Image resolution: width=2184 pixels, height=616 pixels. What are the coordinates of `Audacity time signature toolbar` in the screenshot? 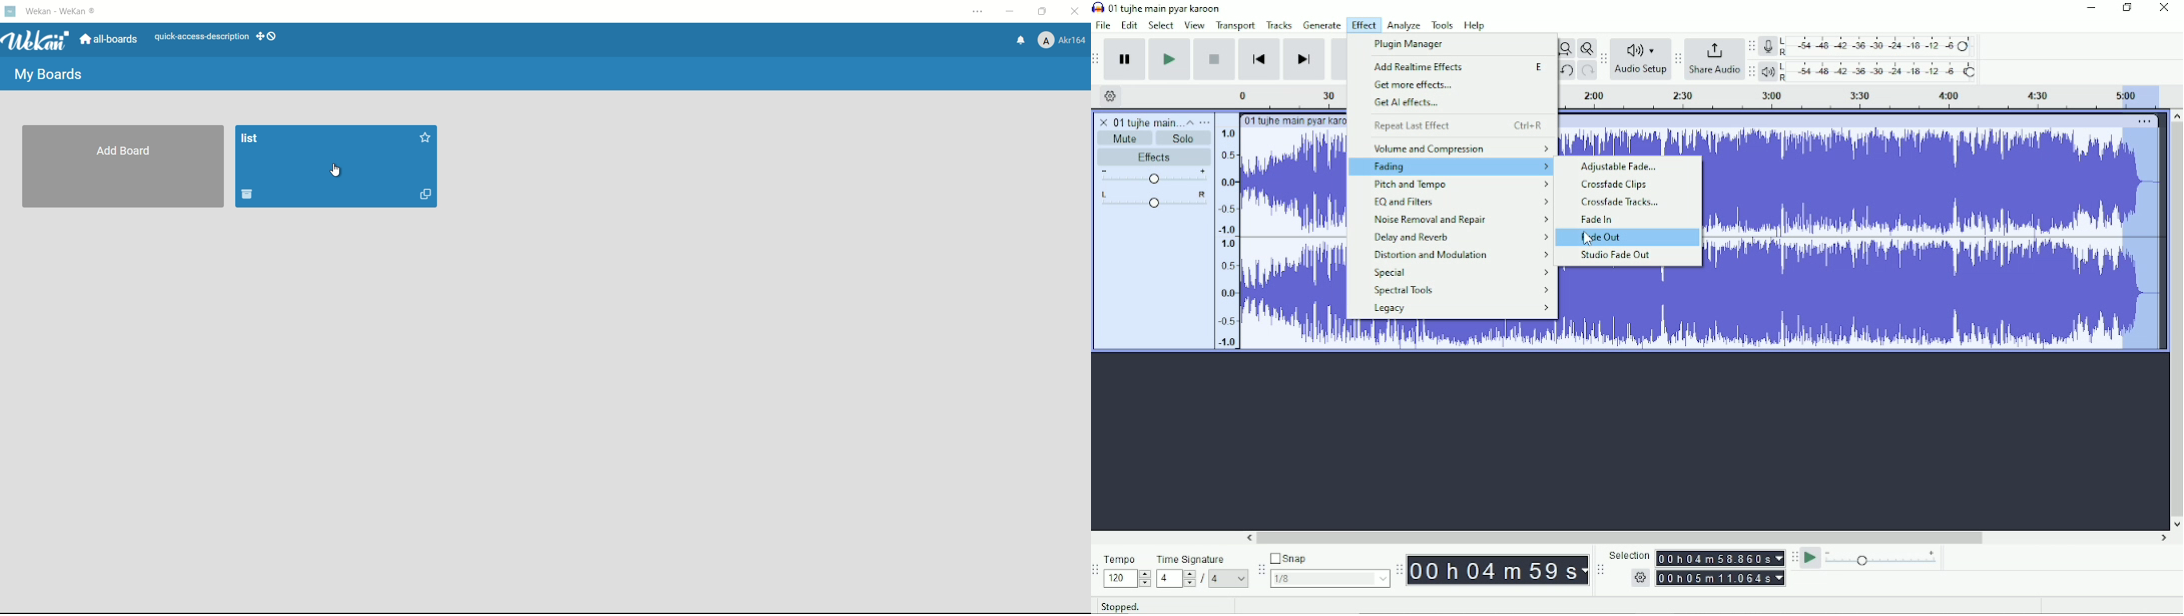 It's located at (1096, 571).